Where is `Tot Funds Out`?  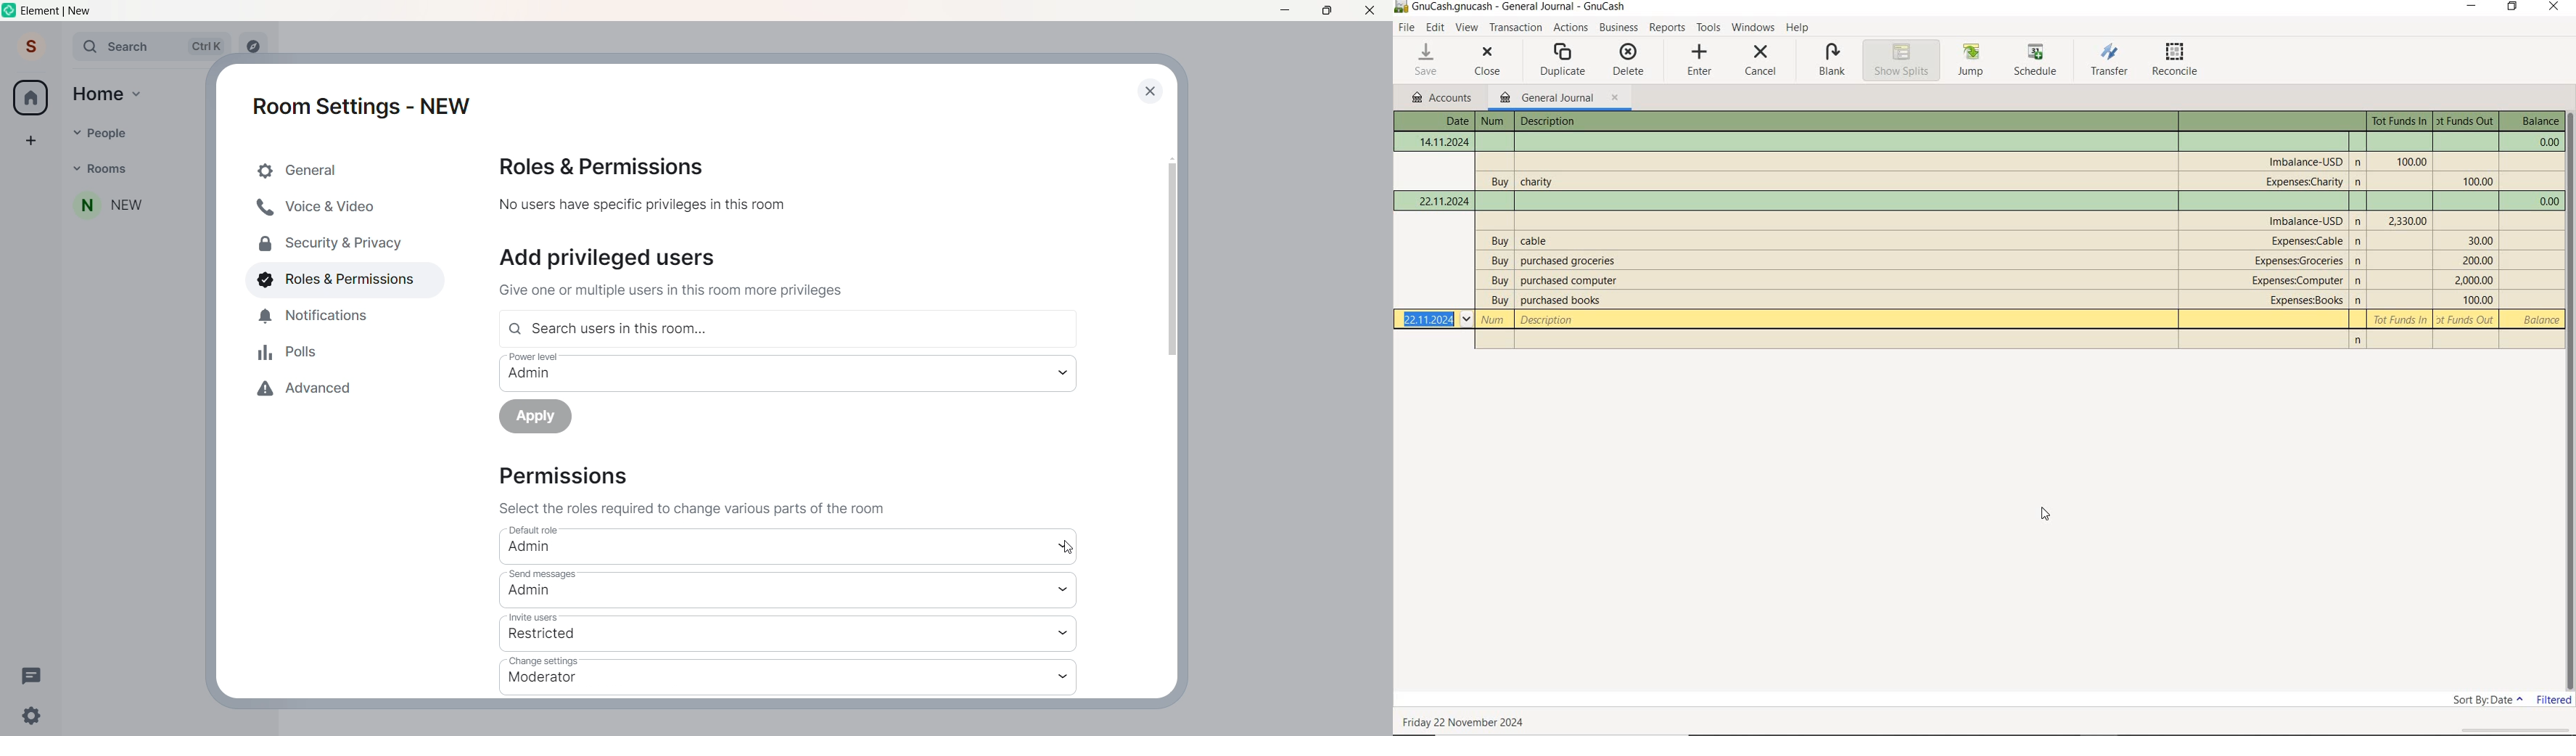 Tot Funds Out is located at coordinates (2476, 300).